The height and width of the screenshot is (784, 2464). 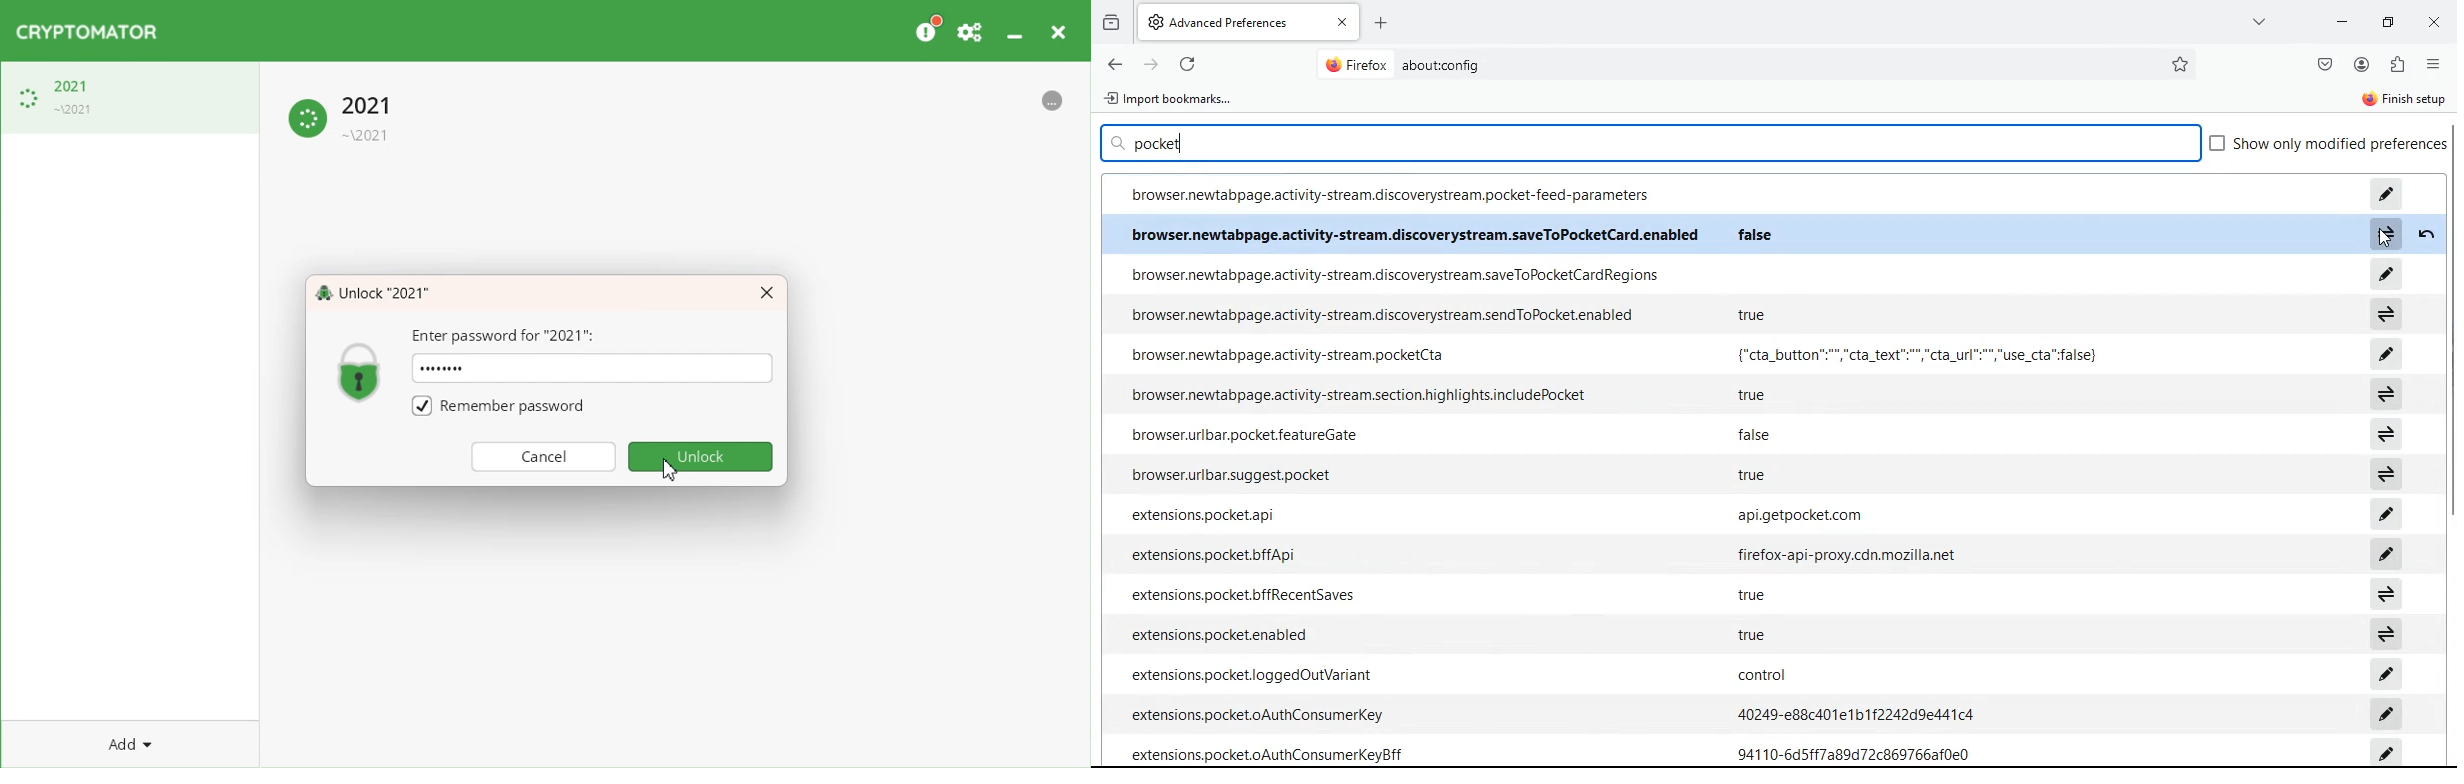 I want to click on 94110-6d5ff7a89d72c869766af0e0, so click(x=1856, y=754).